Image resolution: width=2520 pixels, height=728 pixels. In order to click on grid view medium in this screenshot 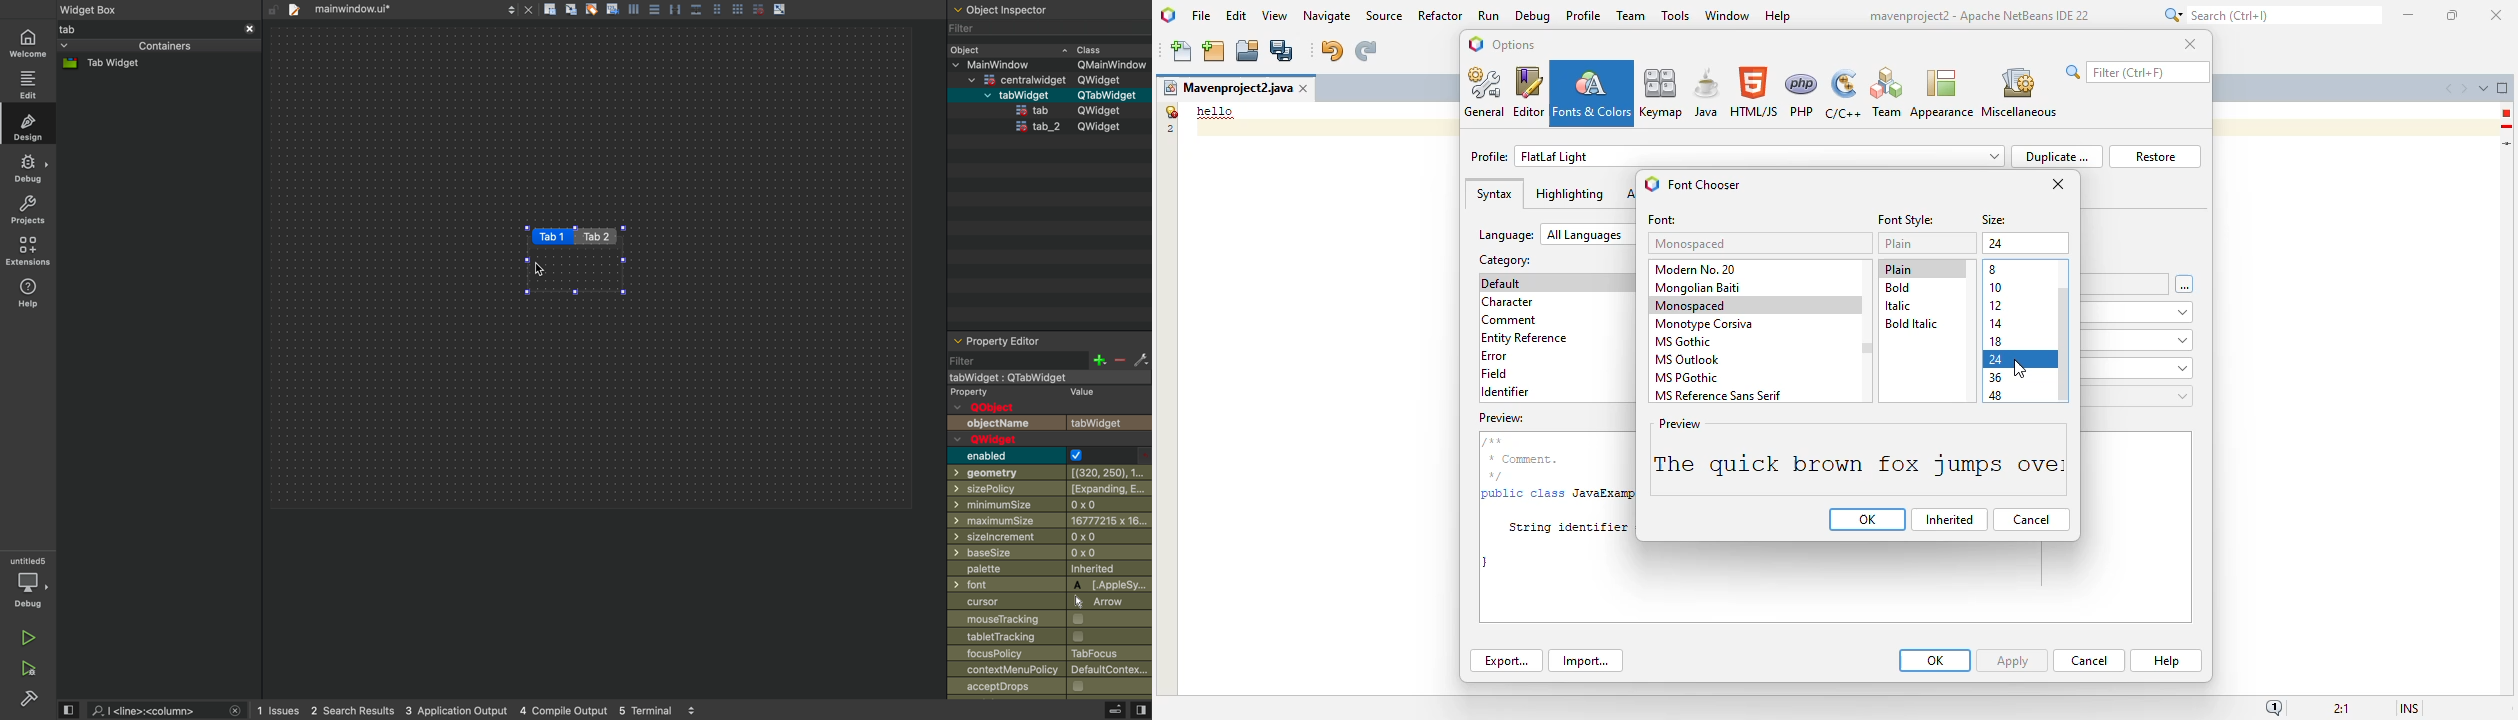, I will do `click(717, 9)`.